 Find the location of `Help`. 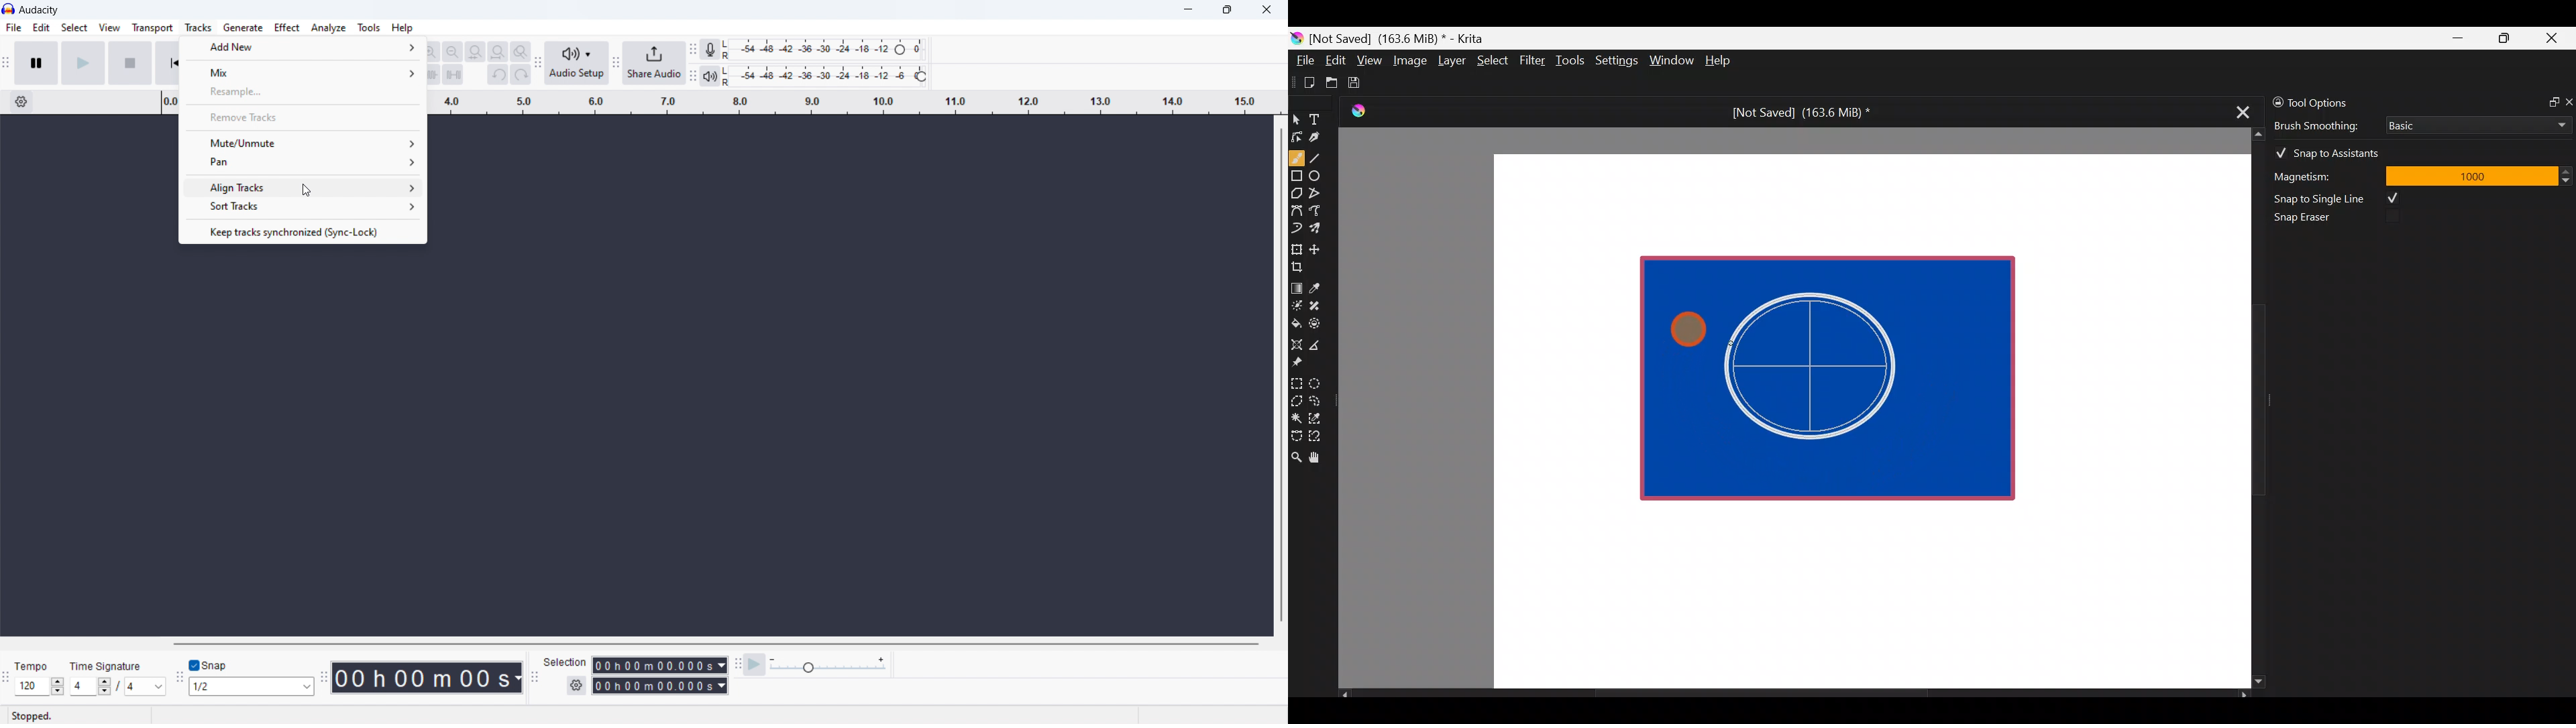

Help is located at coordinates (1720, 62).